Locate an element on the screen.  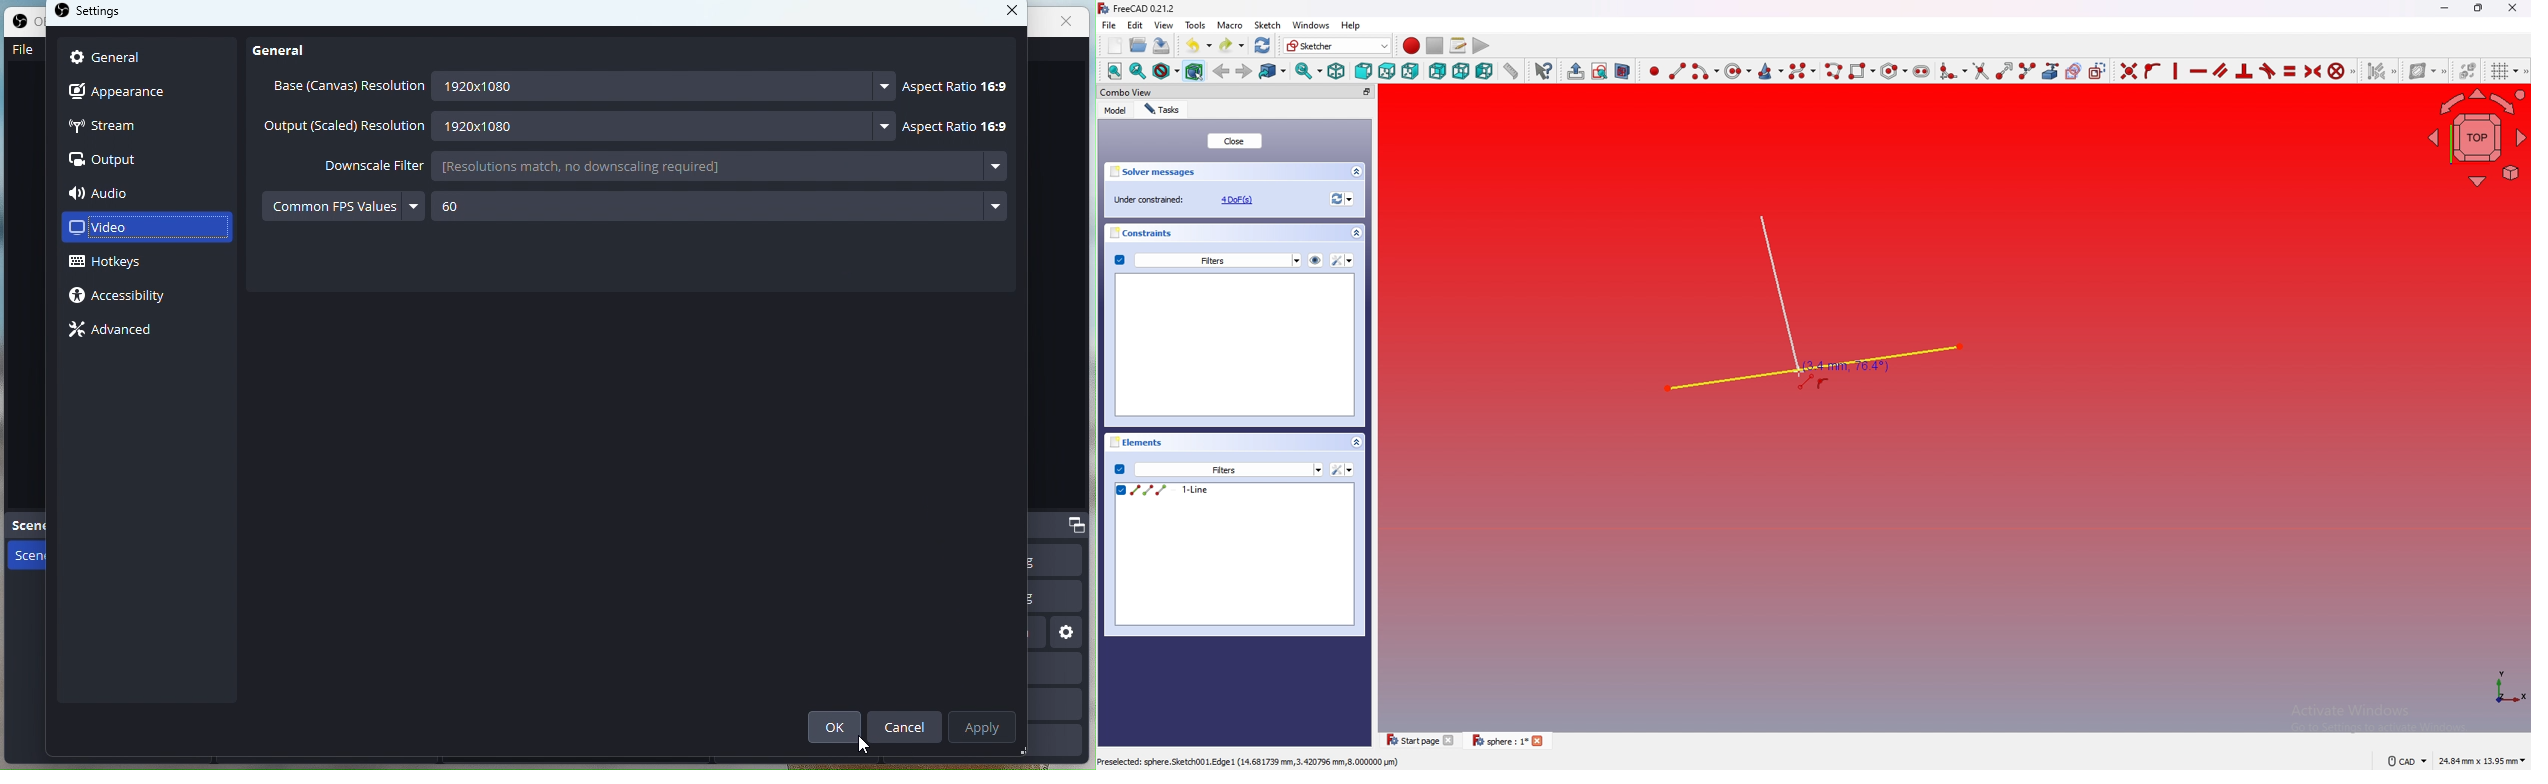
more options is located at coordinates (884, 88).